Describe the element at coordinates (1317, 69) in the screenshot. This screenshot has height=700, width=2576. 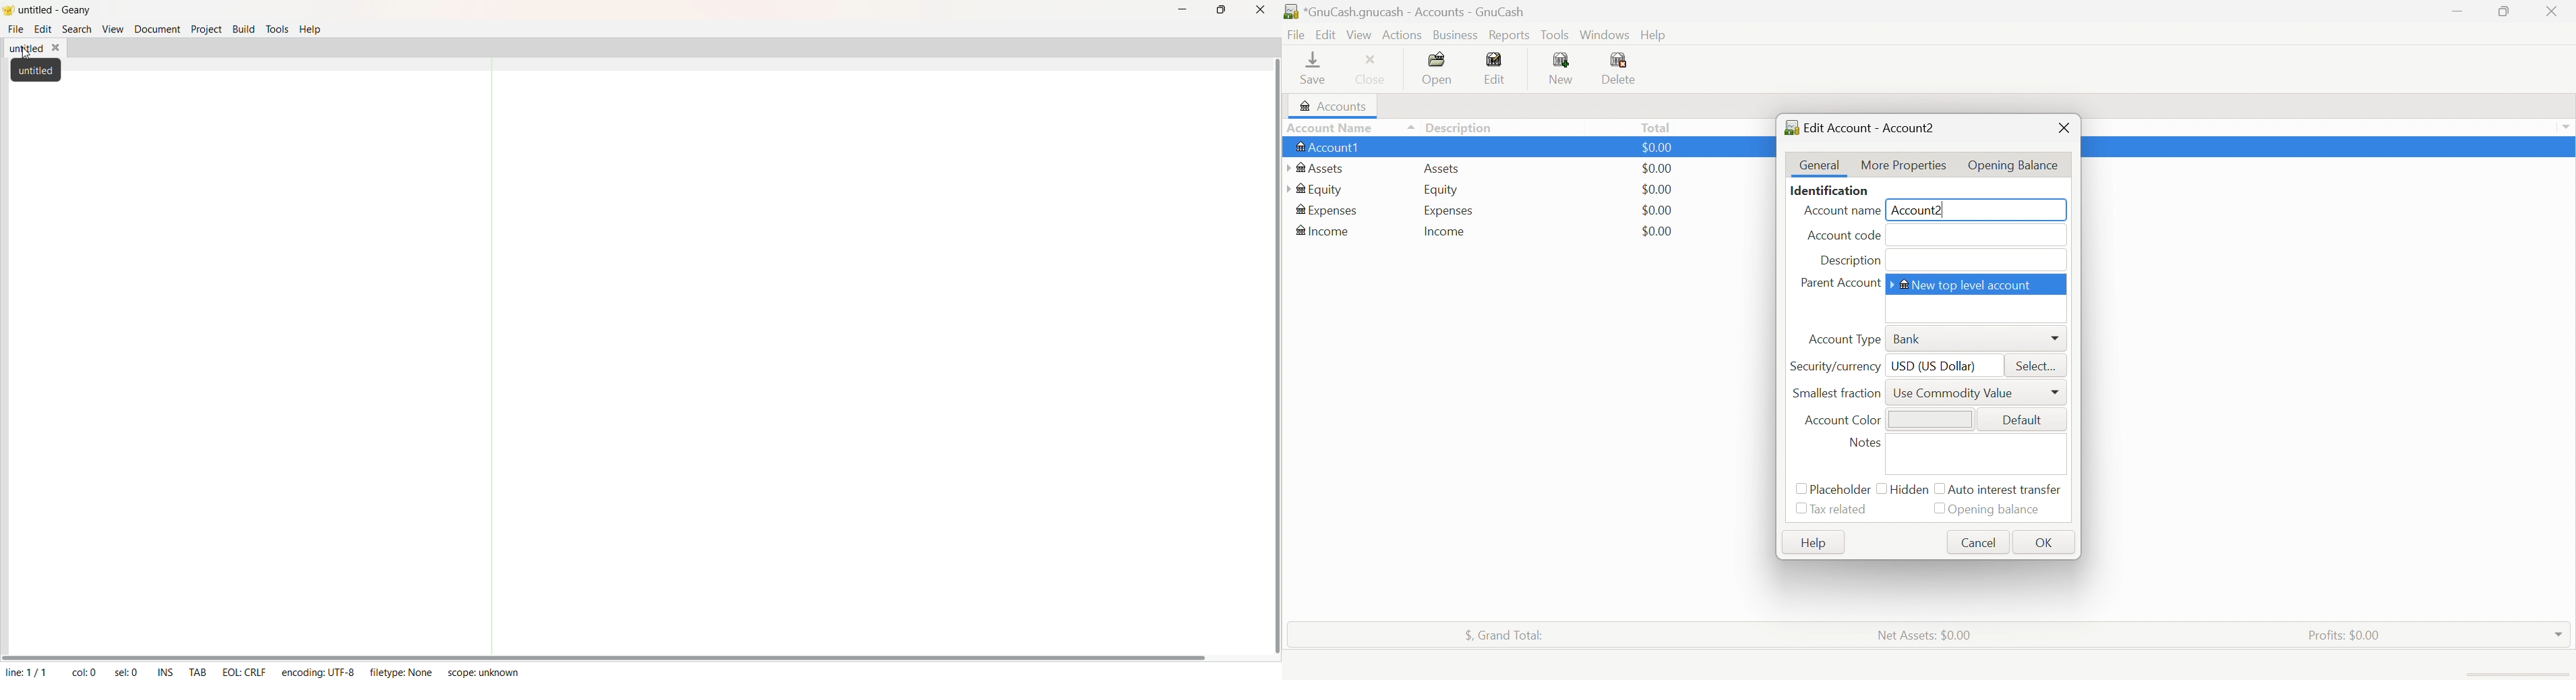
I see `Save` at that location.